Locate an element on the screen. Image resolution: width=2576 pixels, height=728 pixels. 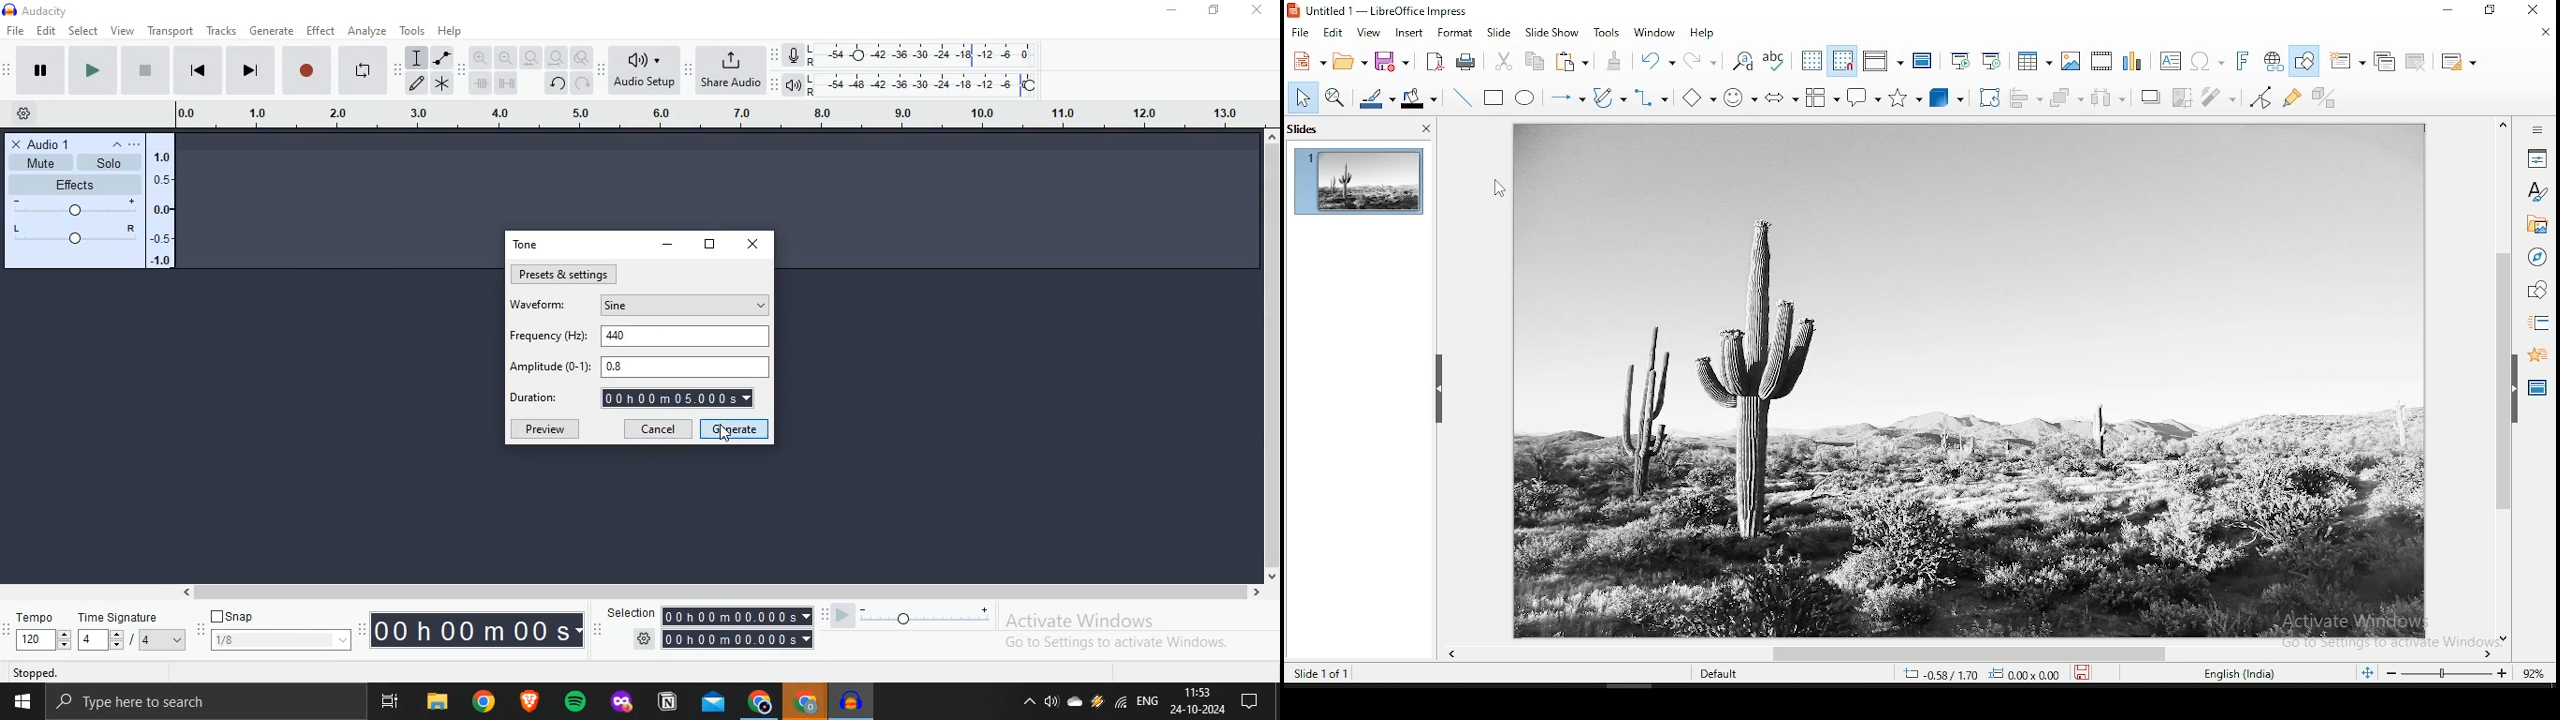
default is located at coordinates (1706, 674).